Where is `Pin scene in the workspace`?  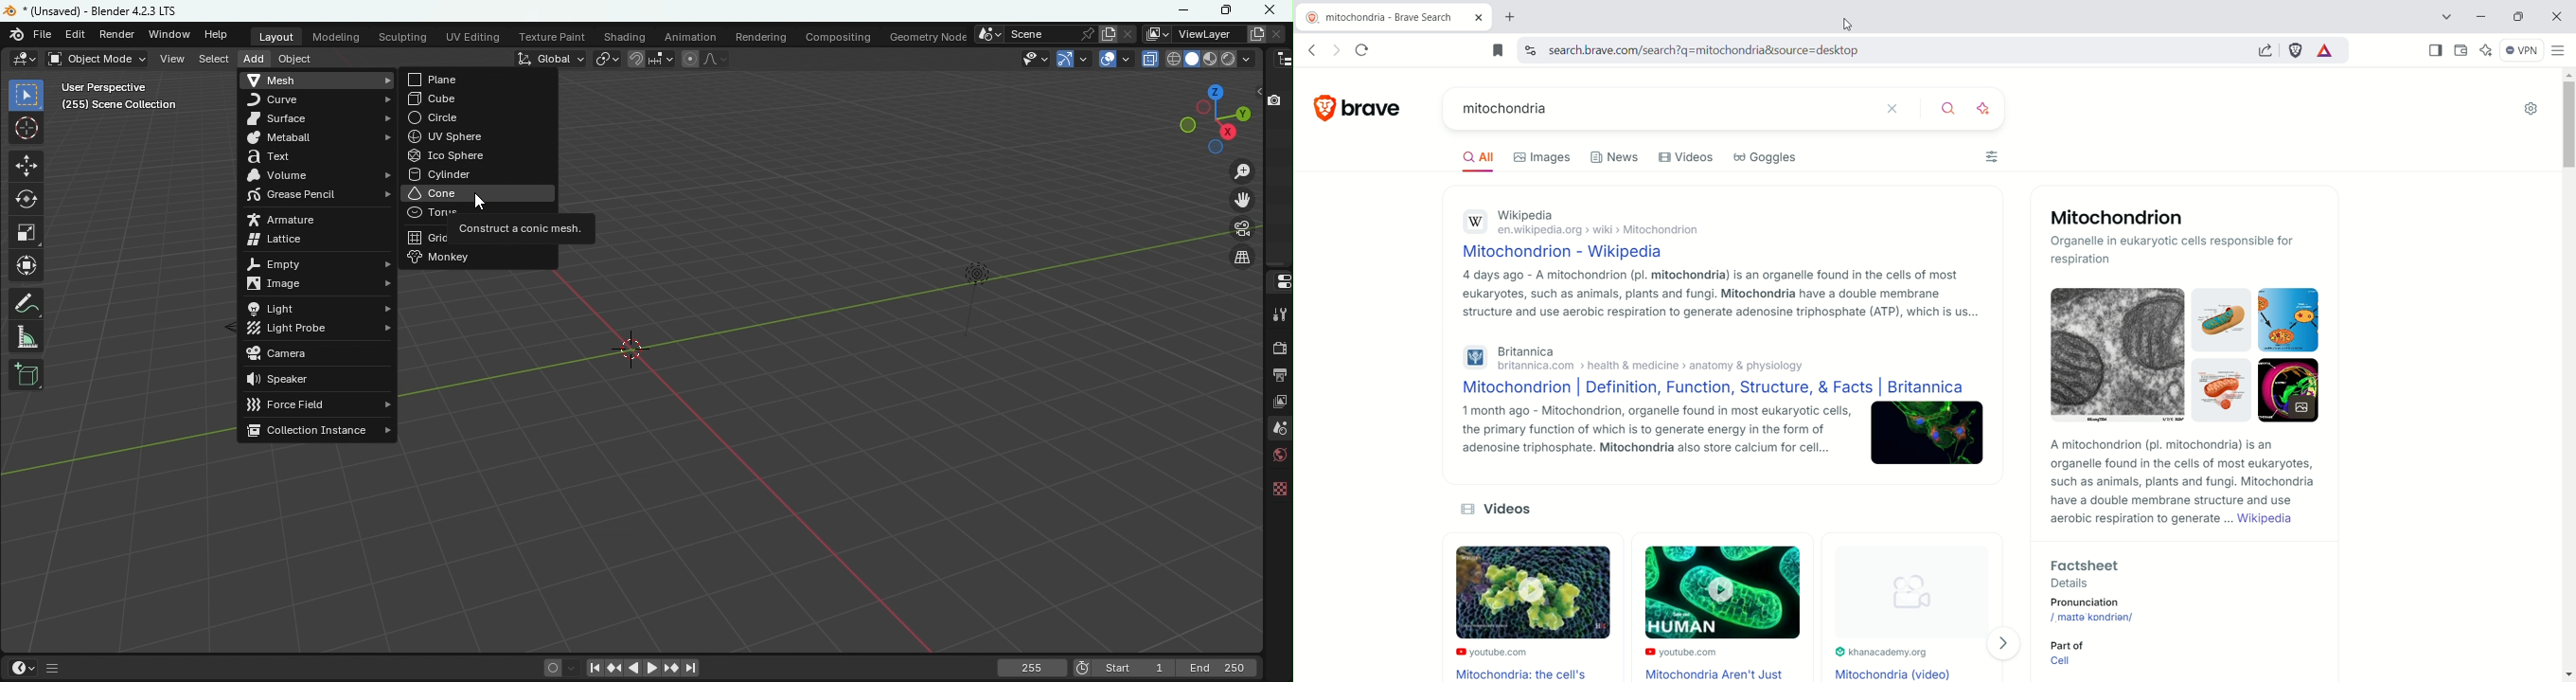
Pin scene in the workspace is located at coordinates (1085, 33).